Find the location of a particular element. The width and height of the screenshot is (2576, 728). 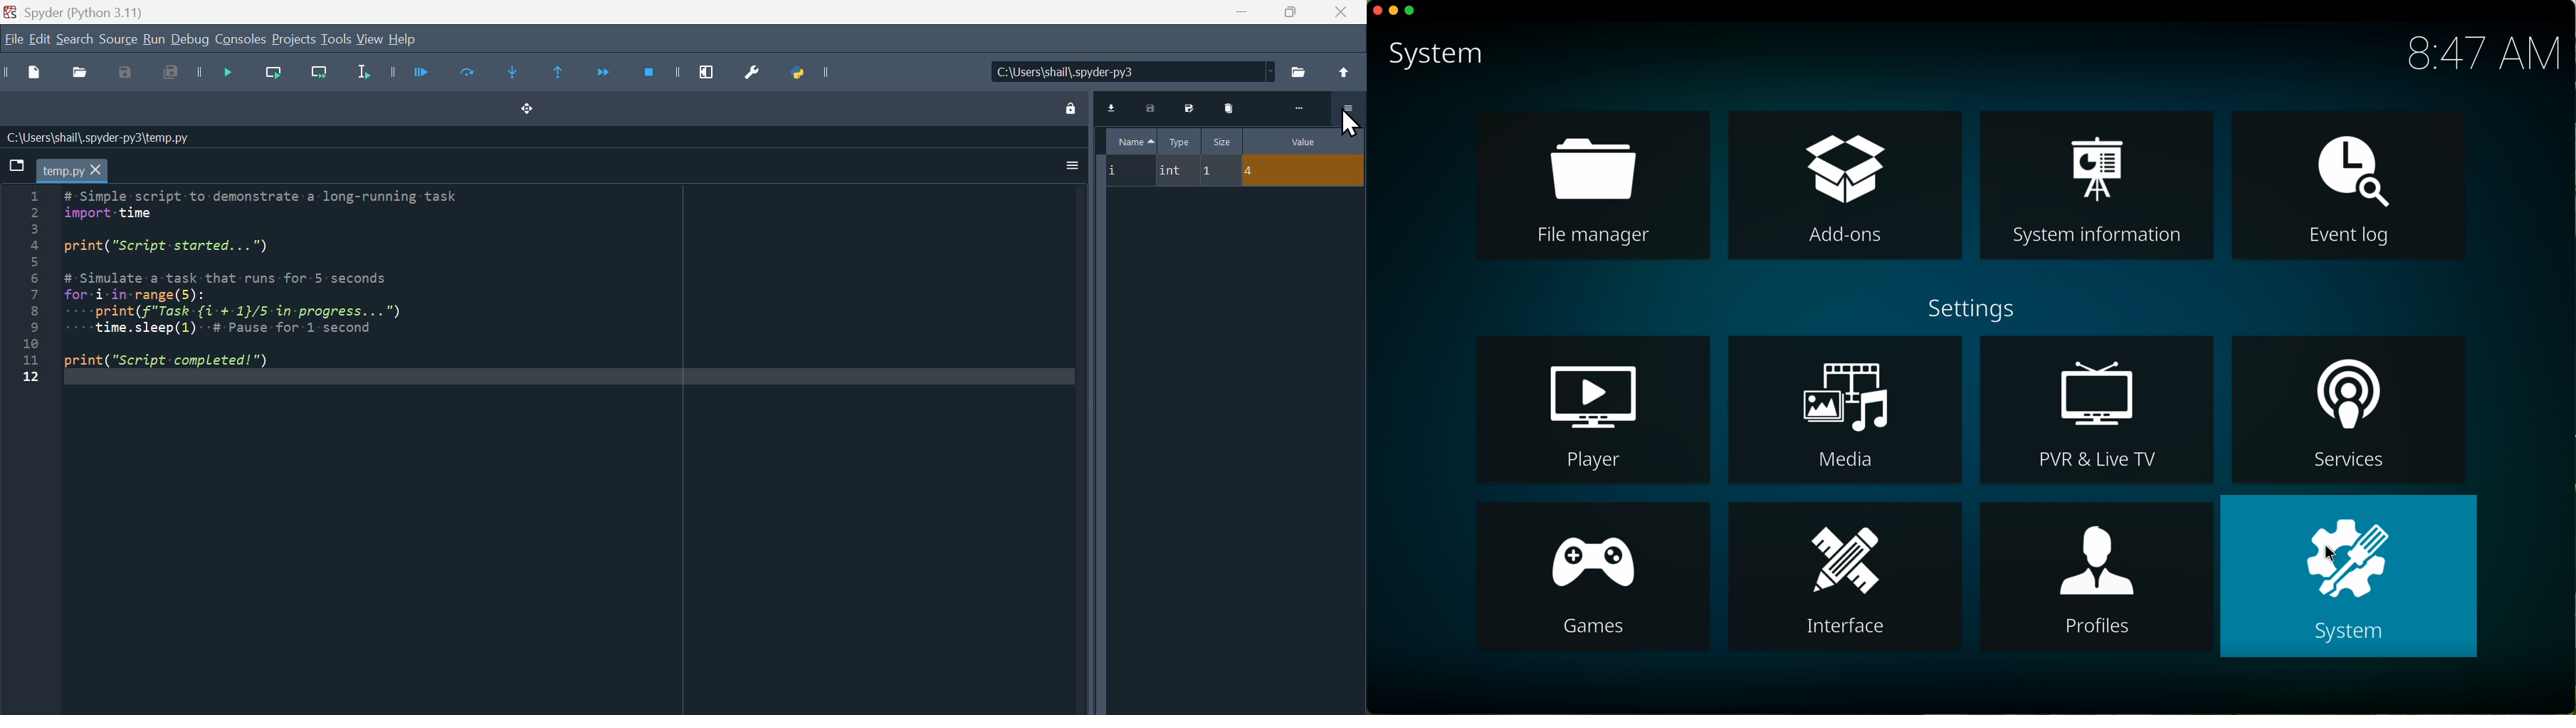

player is located at coordinates (1597, 409).